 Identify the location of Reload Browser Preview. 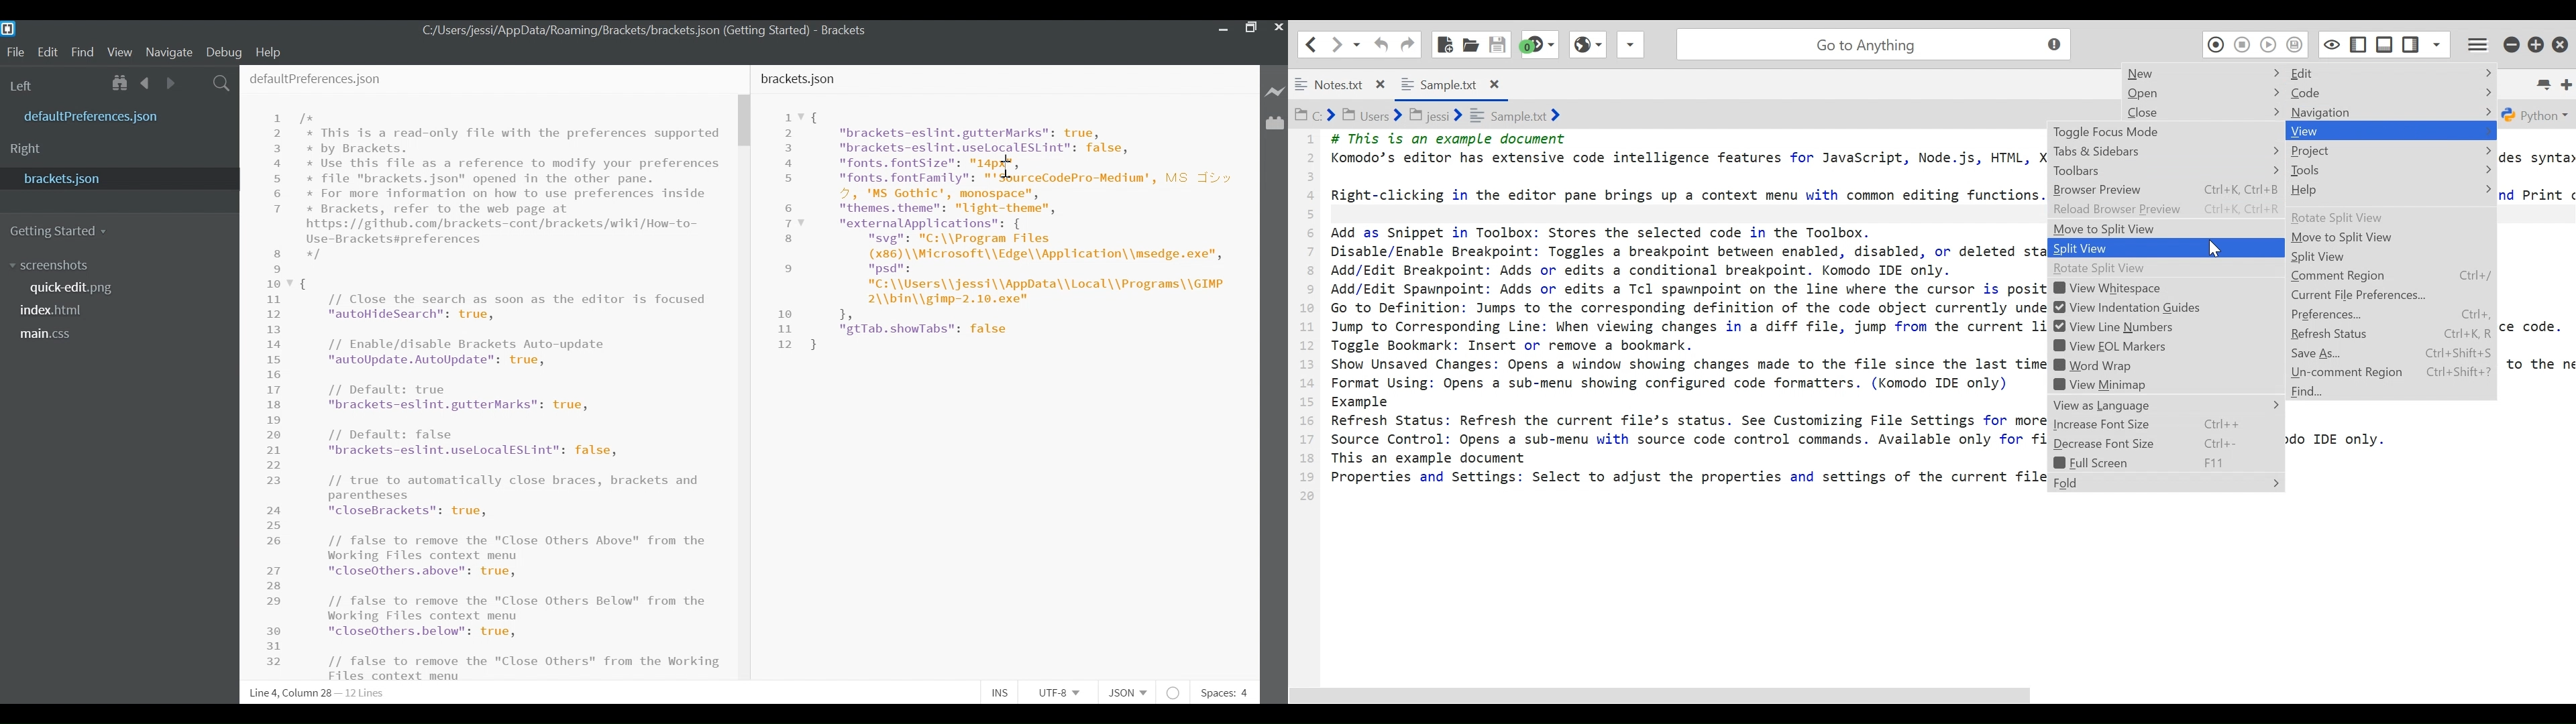
(2162, 209).